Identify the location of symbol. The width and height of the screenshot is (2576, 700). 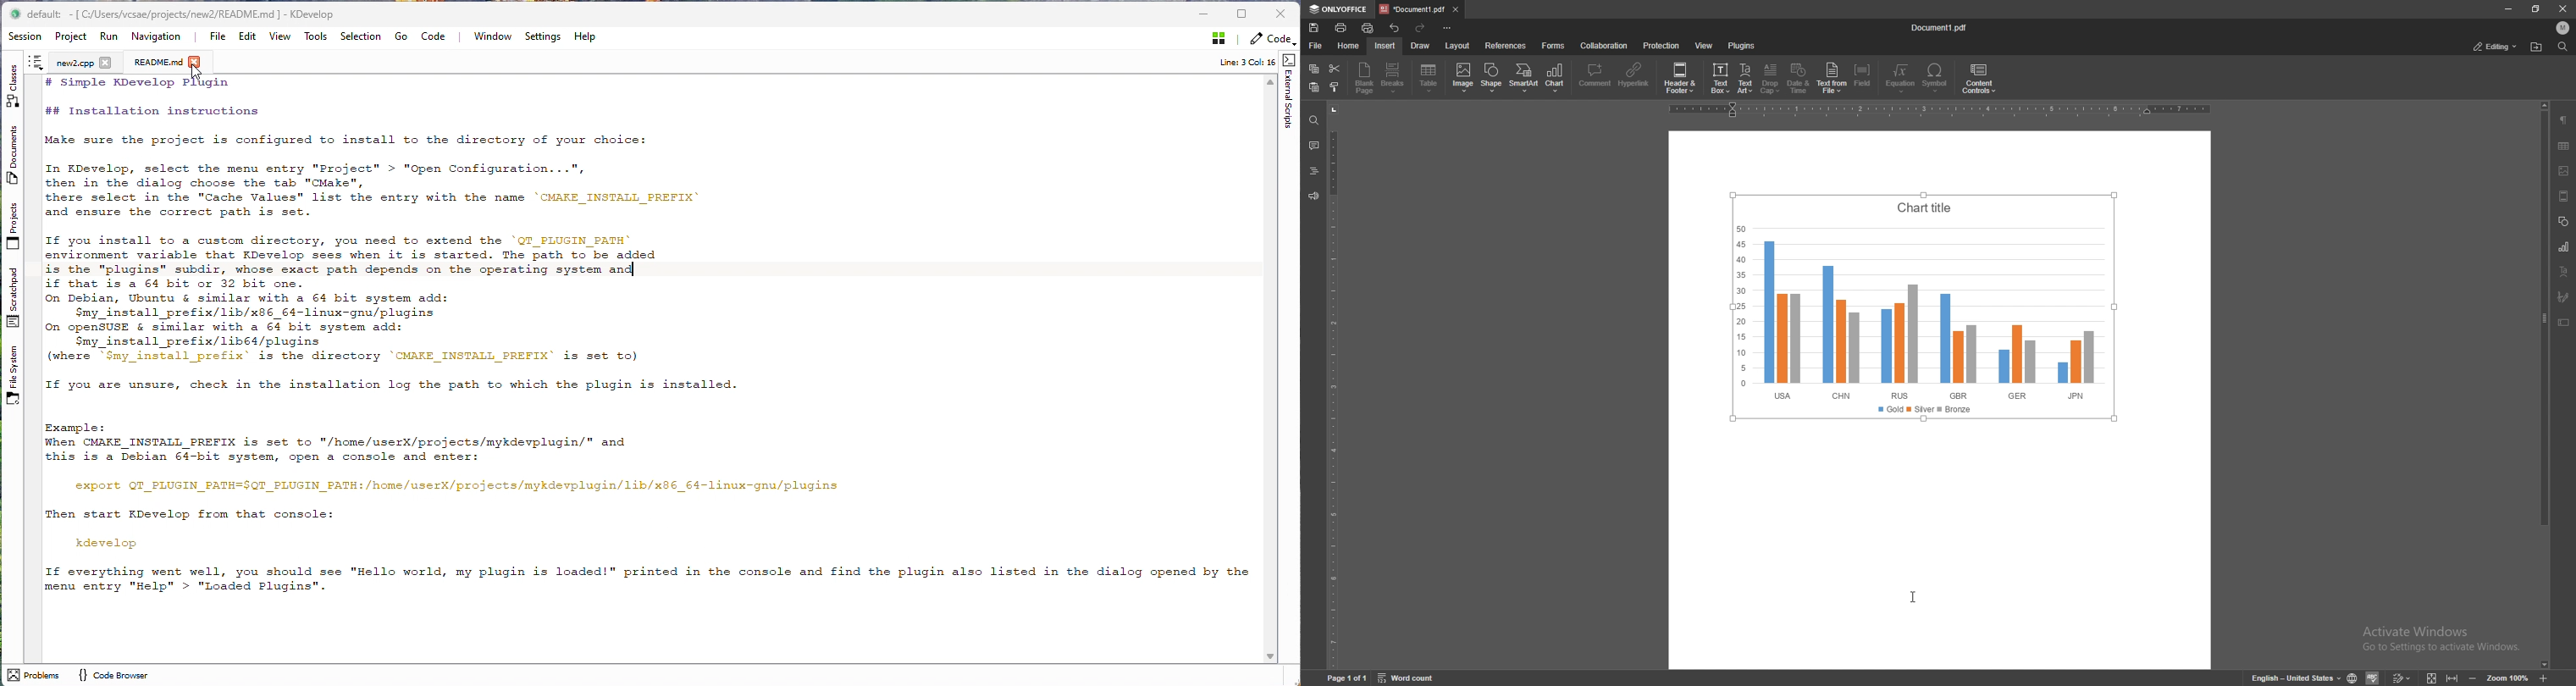
(1937, 78).